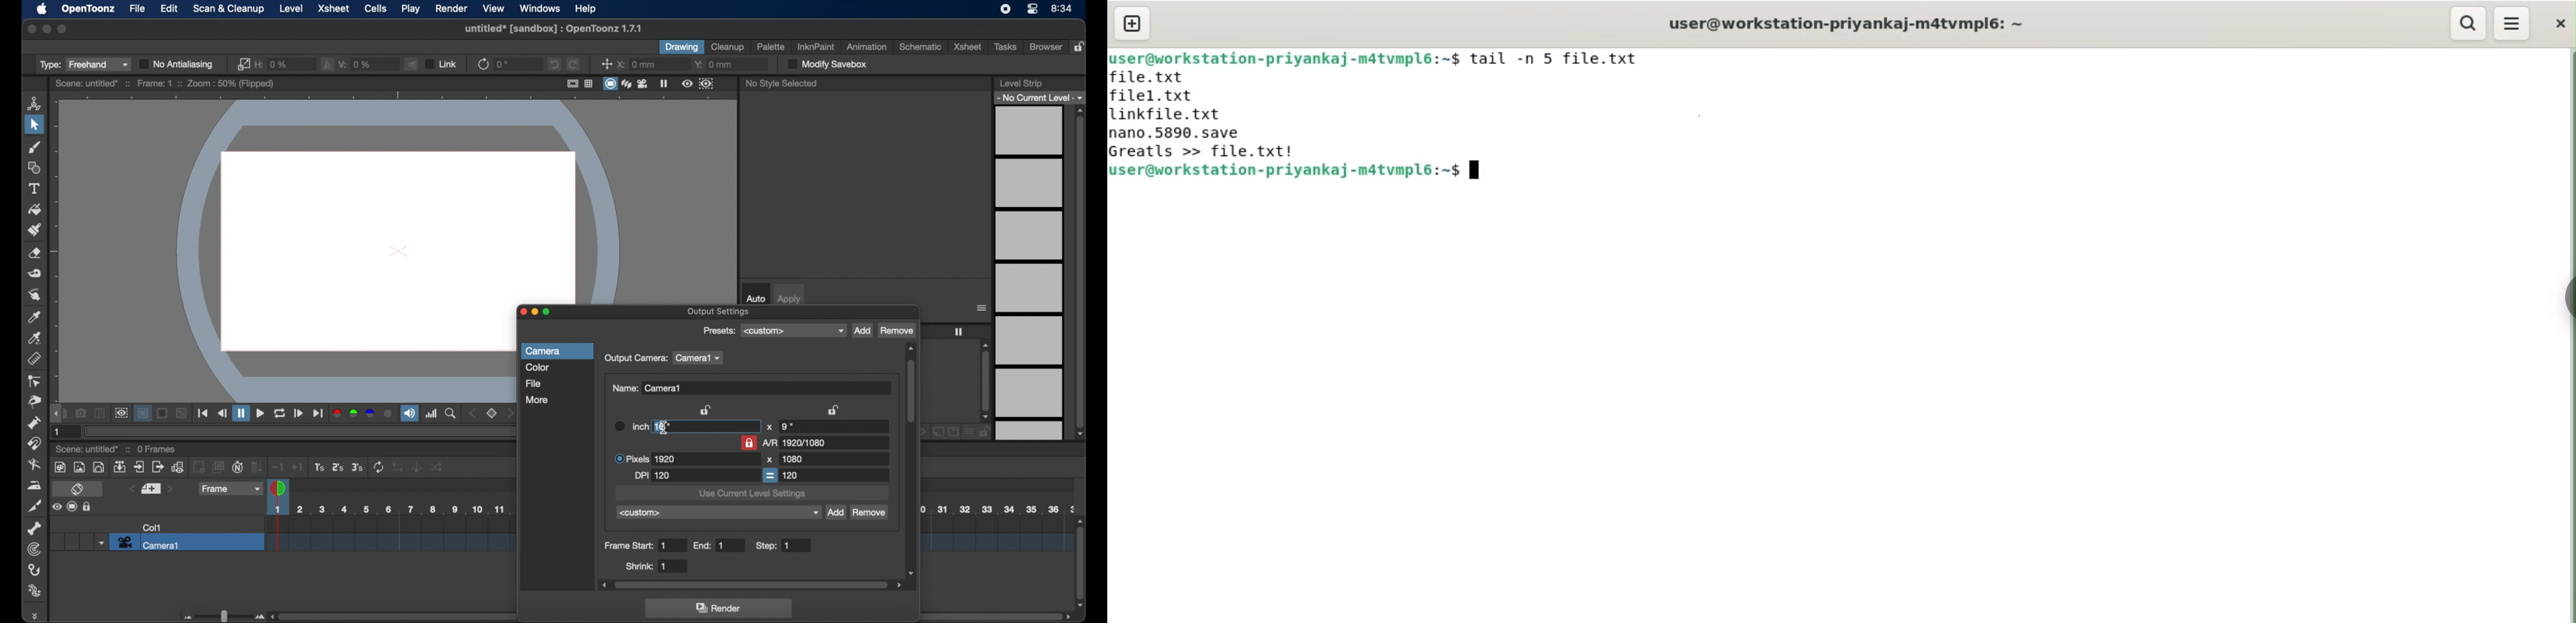 This screenshot has height=644, width=2576. I want to click on skeleton tool, so click(34, 528).